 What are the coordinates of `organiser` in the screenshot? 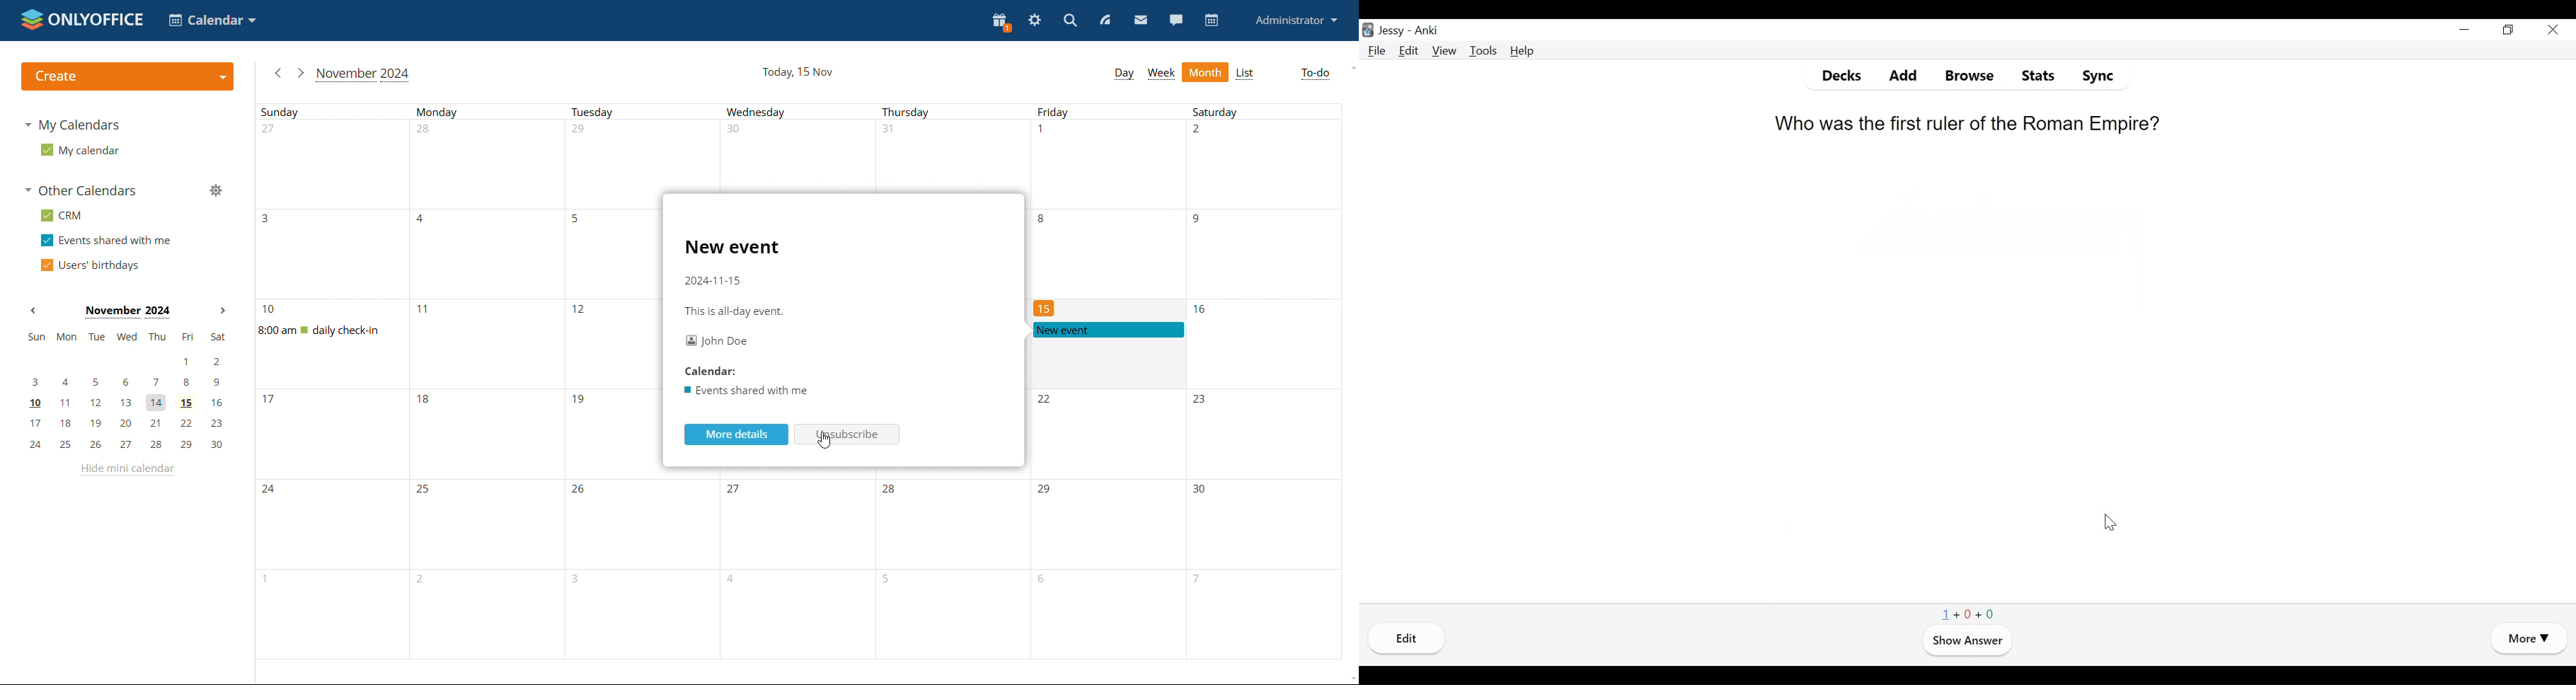 It's located at (715, 341).